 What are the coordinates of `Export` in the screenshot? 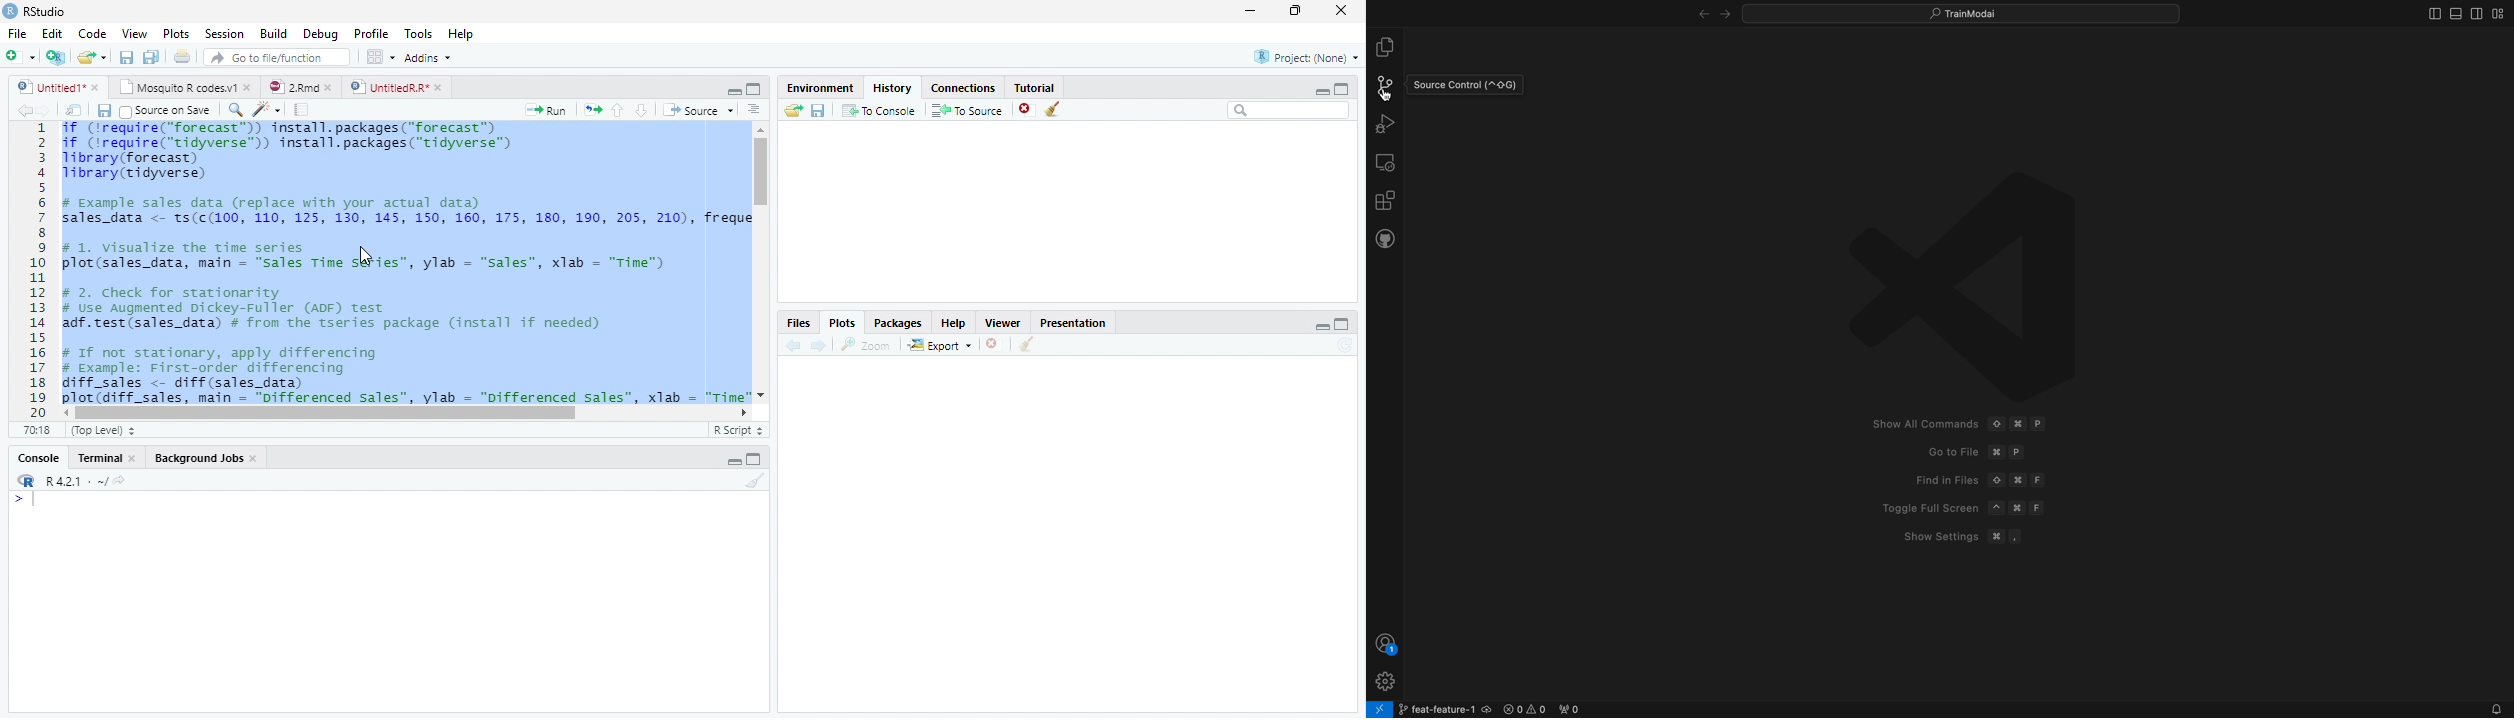 It's located at (940, 345).